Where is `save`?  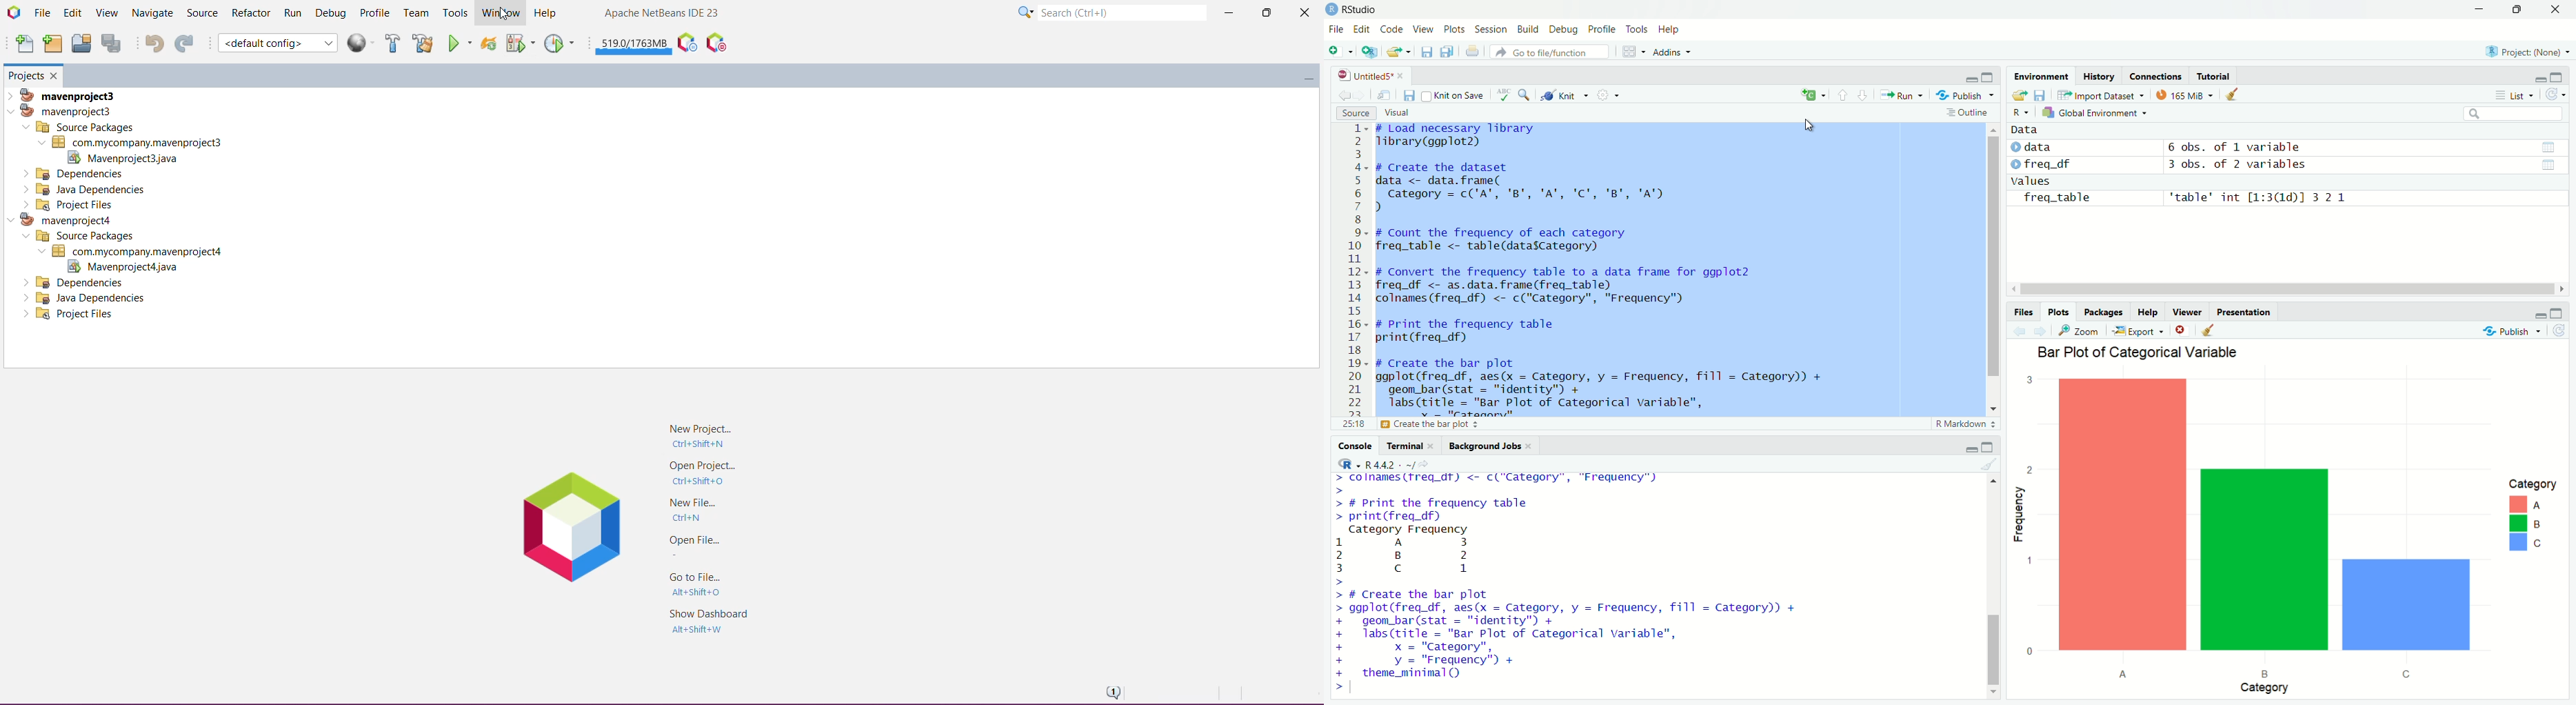 save is located at coordinates (1411, 96).